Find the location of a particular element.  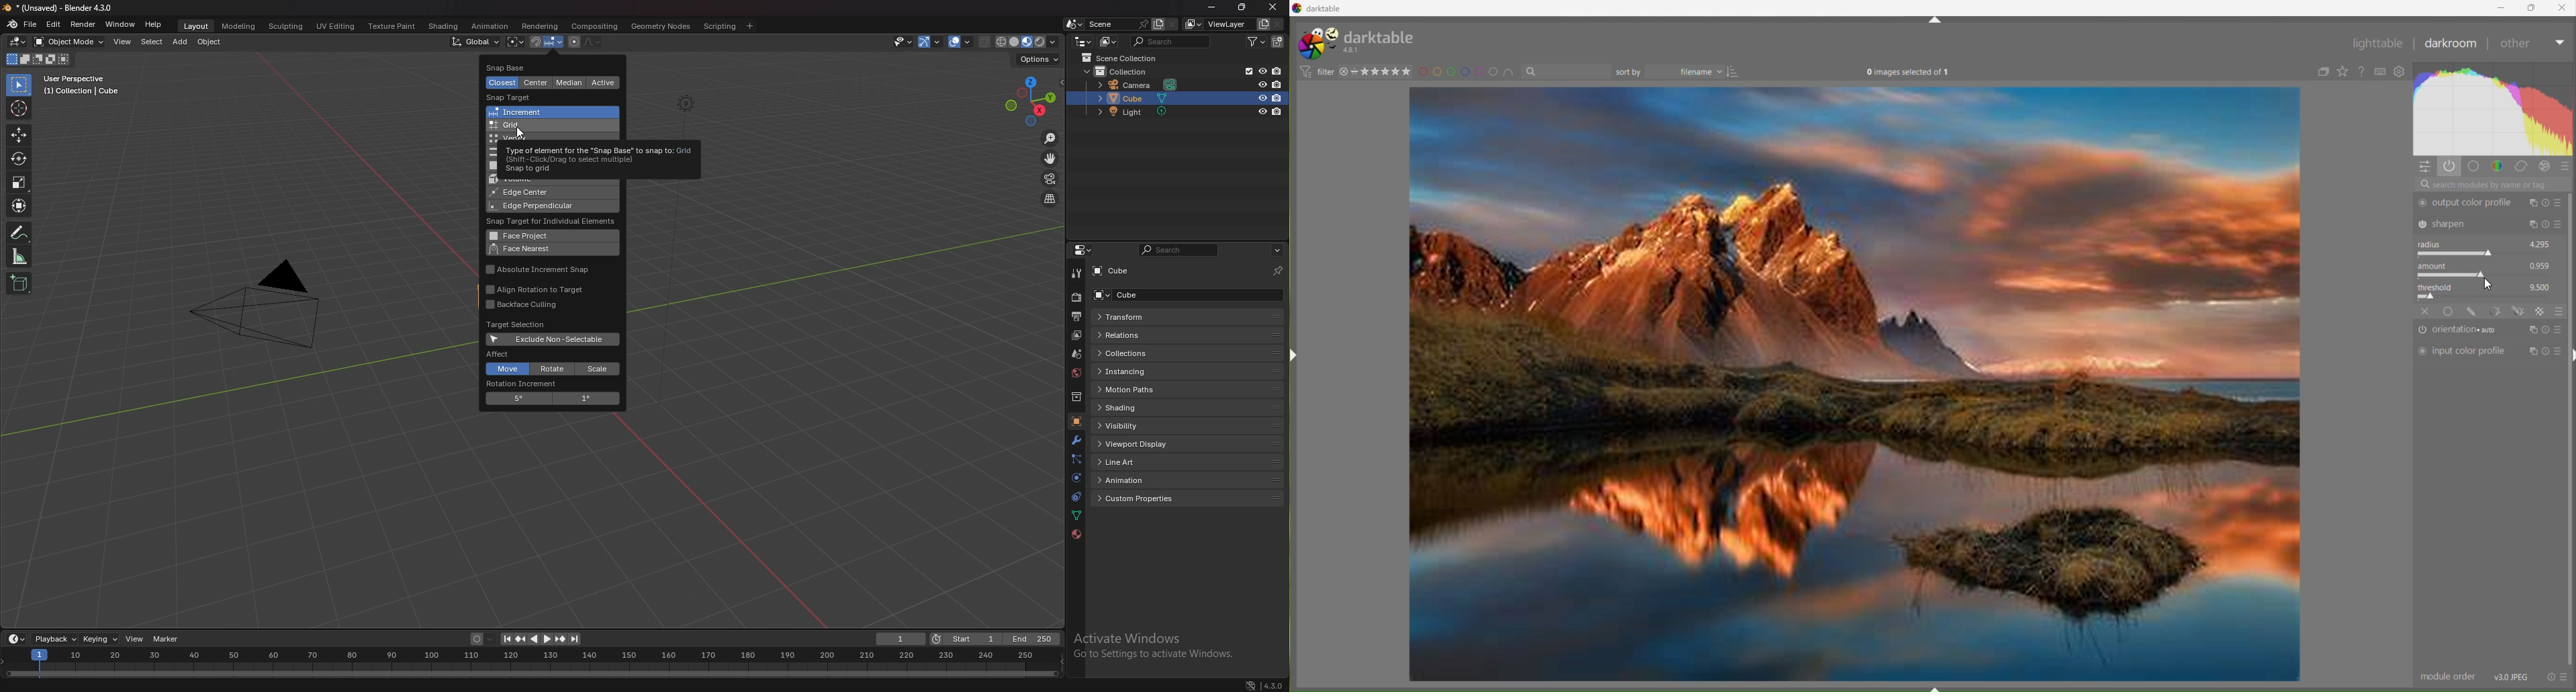

minimize is located at coordinates (1212, 7).